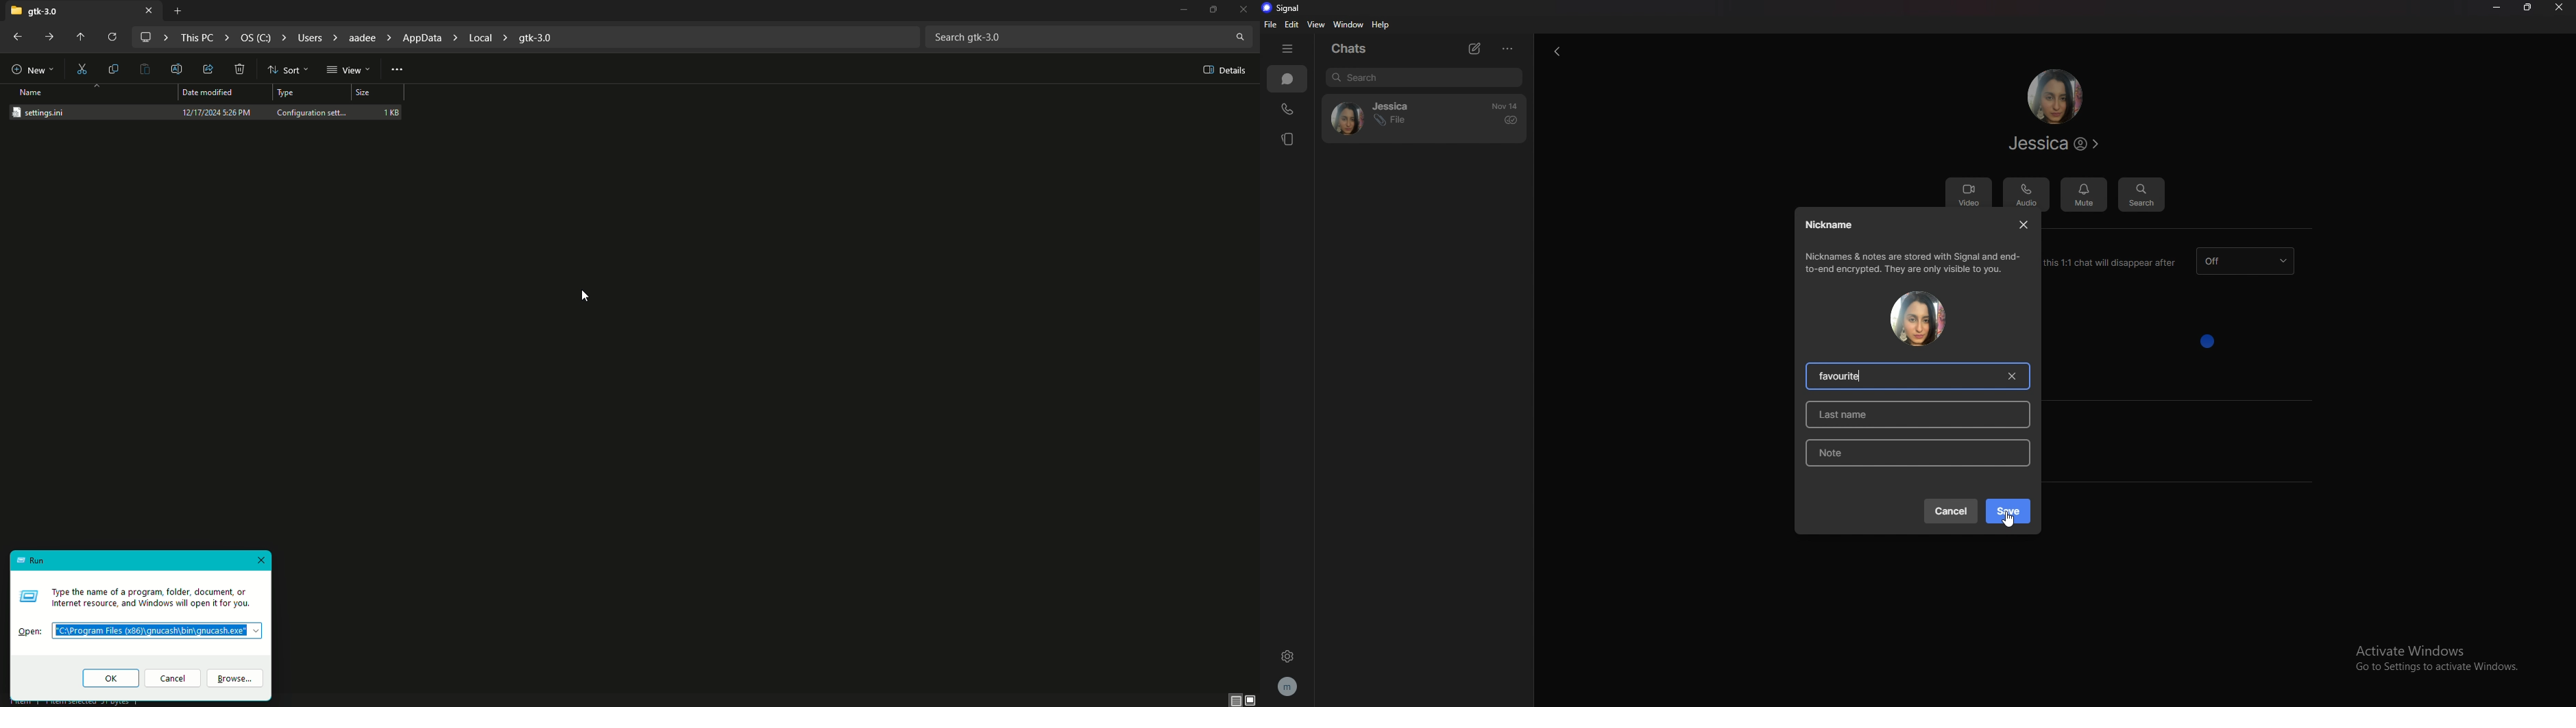  What do you see at coordinates (2532, 9) in the screenshot?
I see `resize` at bounding box center [2532, 9].